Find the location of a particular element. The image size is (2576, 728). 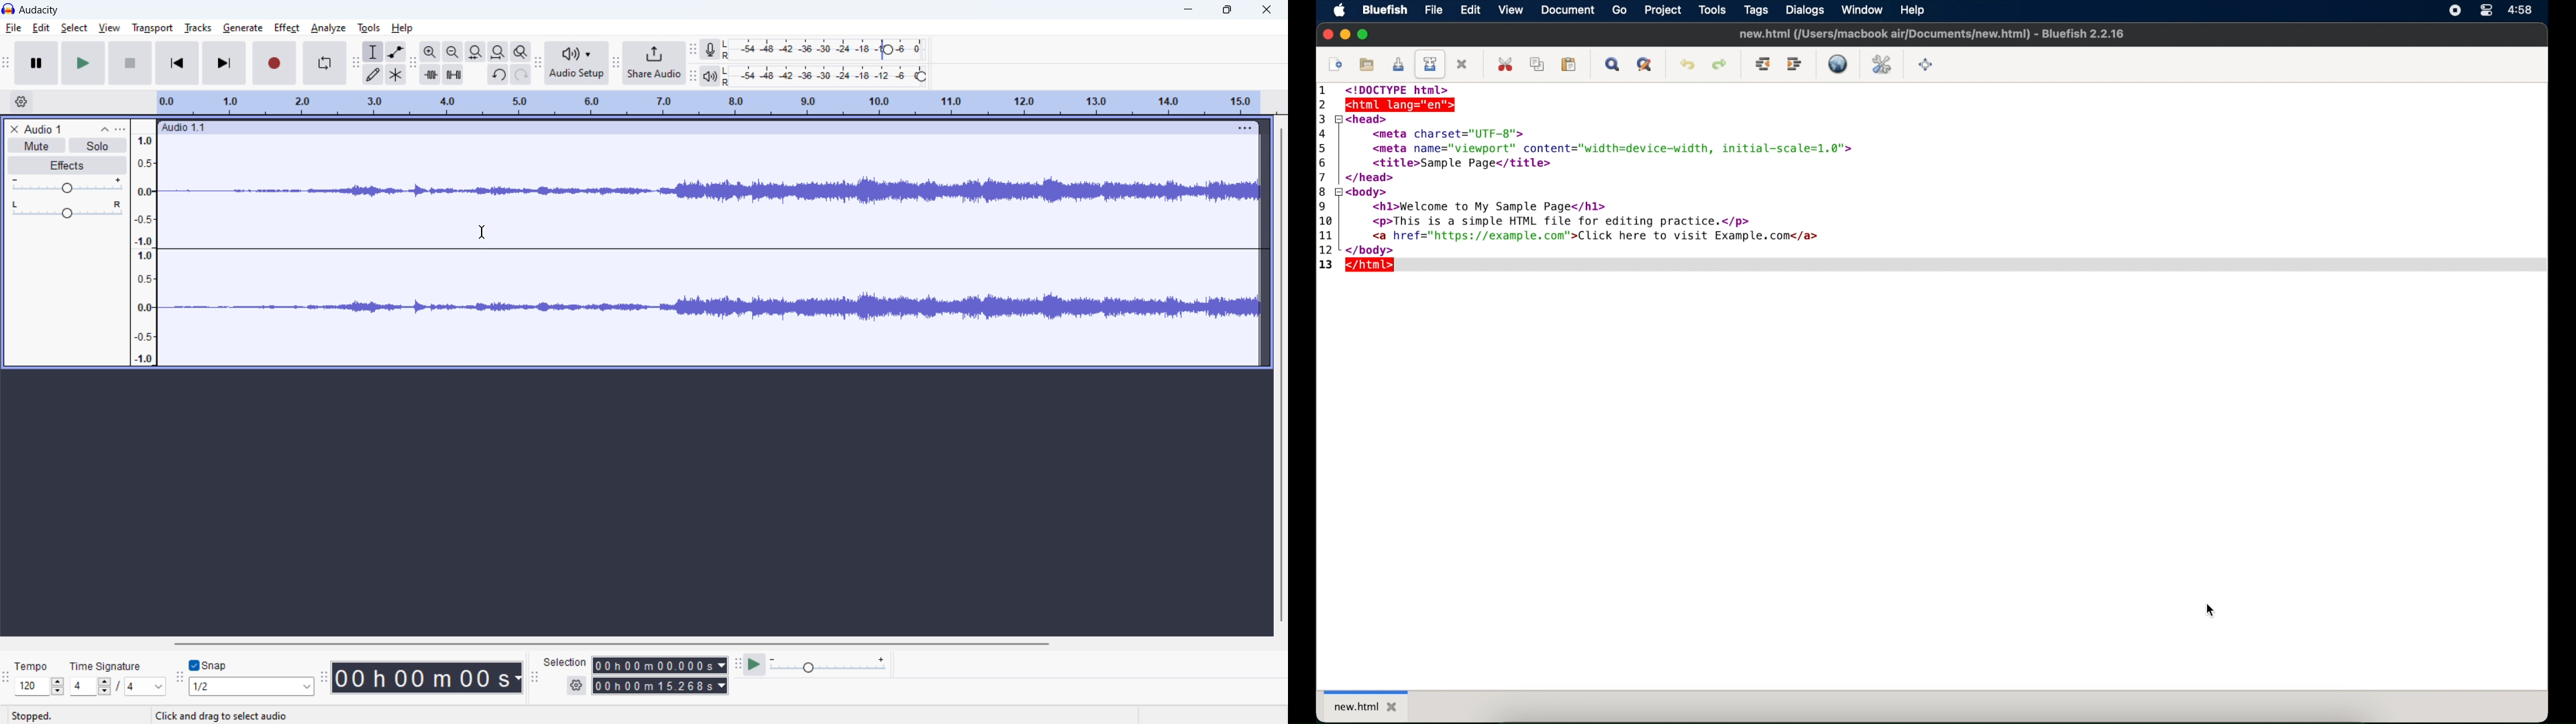

audio setup is located at coordinates (576, 62).